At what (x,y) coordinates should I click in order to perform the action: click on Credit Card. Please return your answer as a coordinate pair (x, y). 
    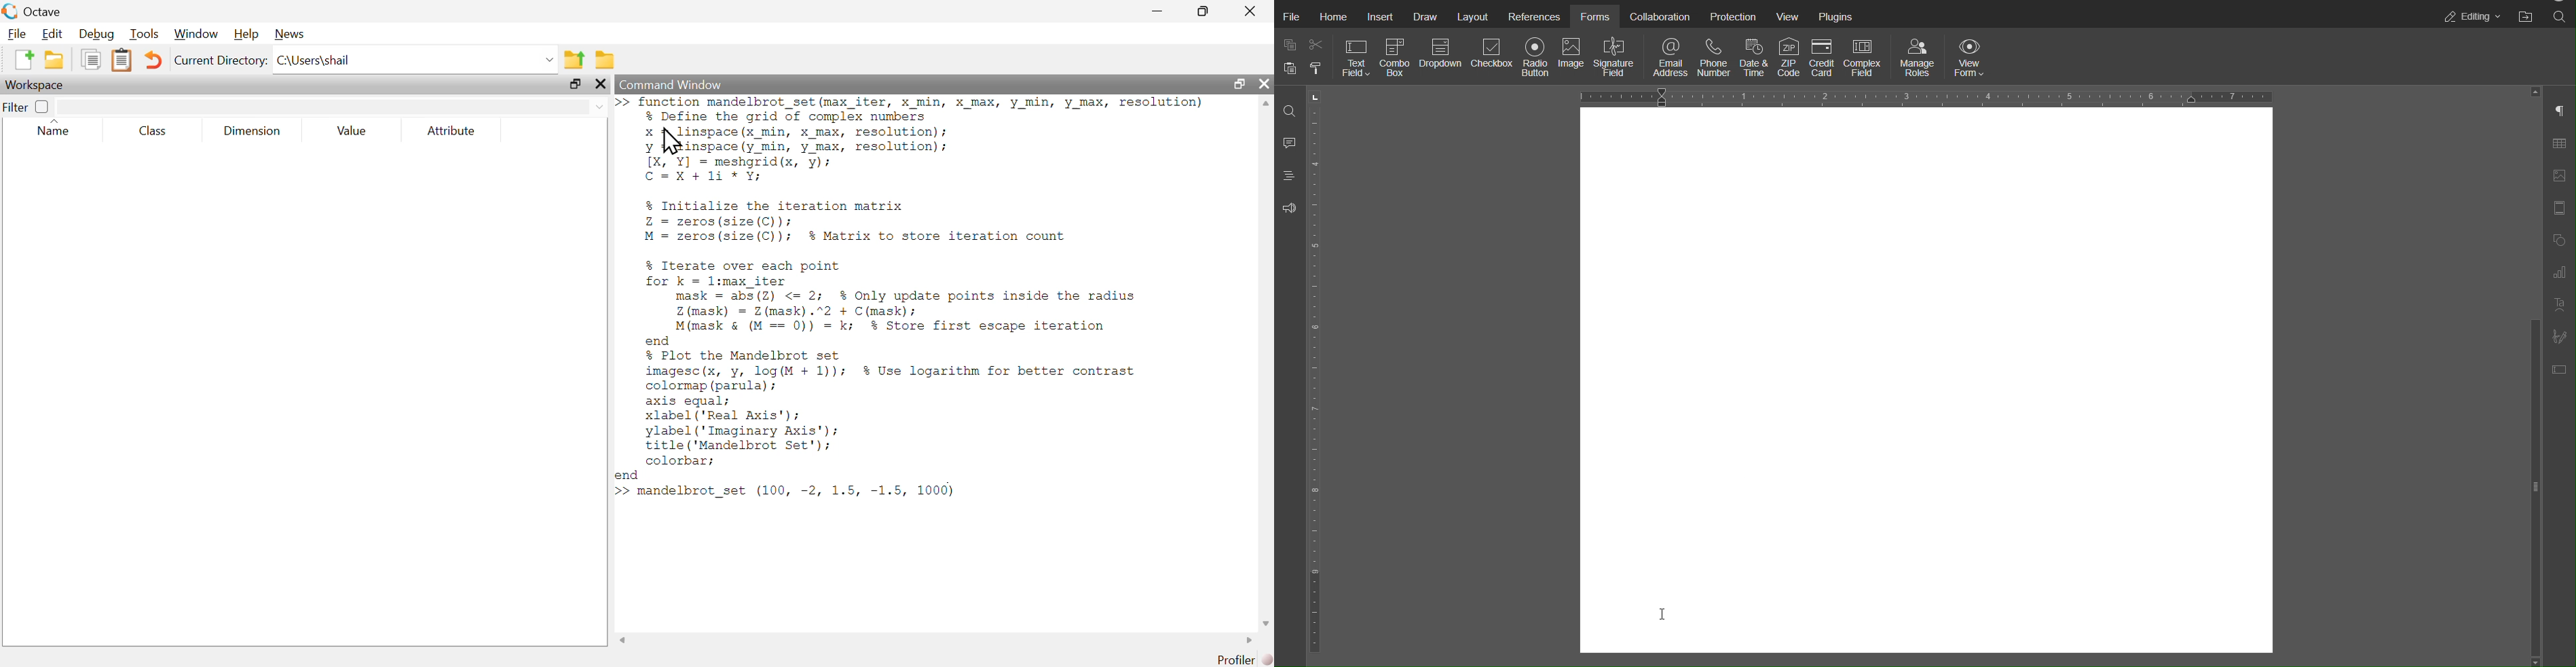
    Looking at the image, I should click on (1824, 57).